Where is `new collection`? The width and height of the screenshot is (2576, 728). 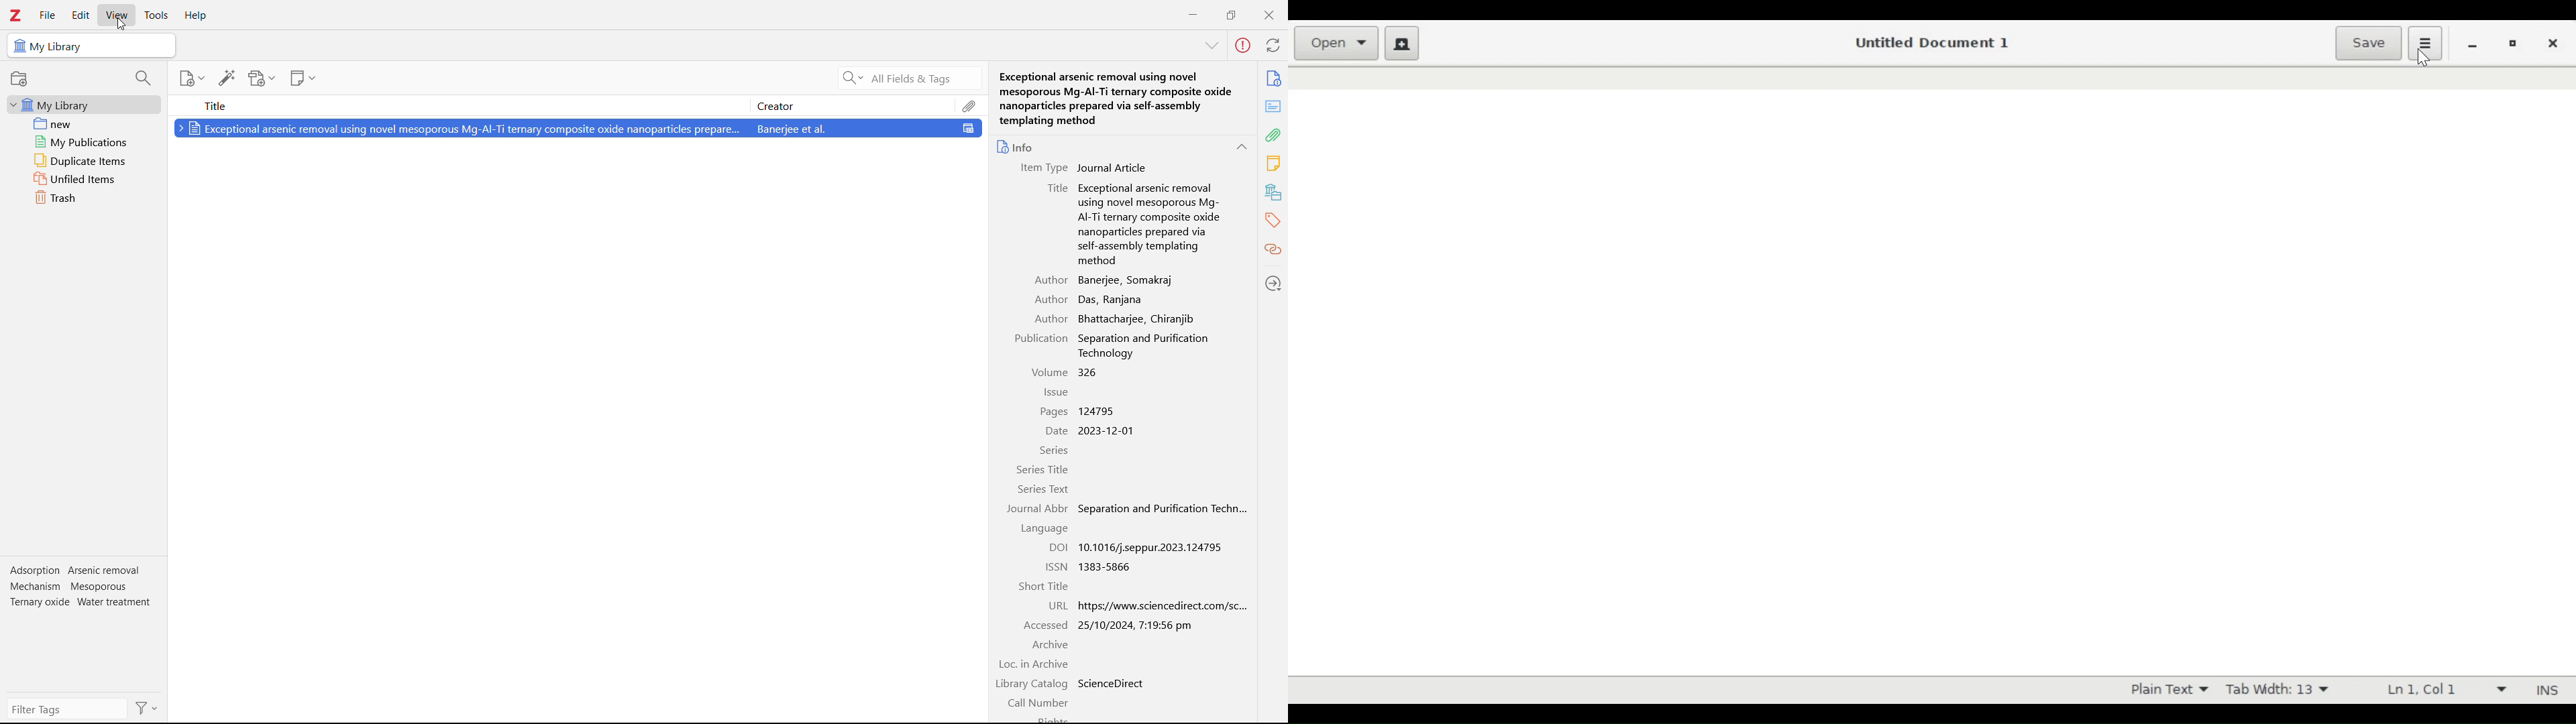
new collection is located at coordinates (19, 78).